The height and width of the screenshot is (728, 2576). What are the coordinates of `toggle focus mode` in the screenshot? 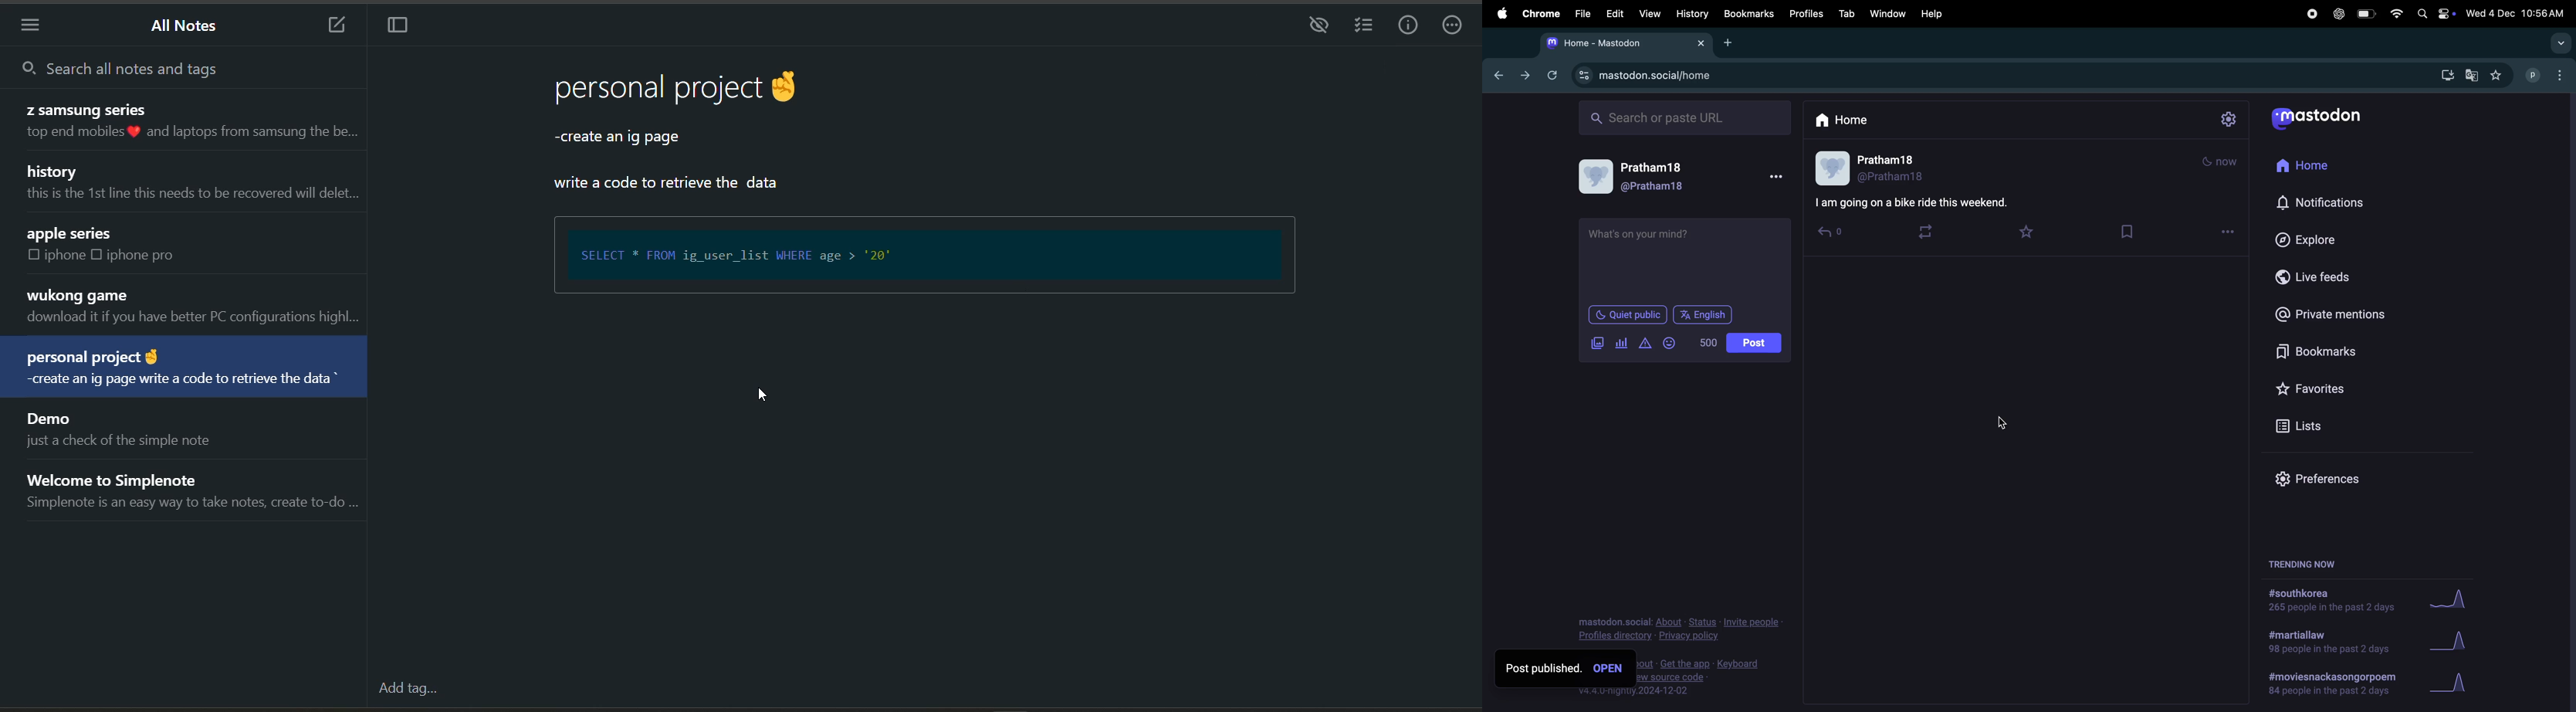 It's located at (401, 29).